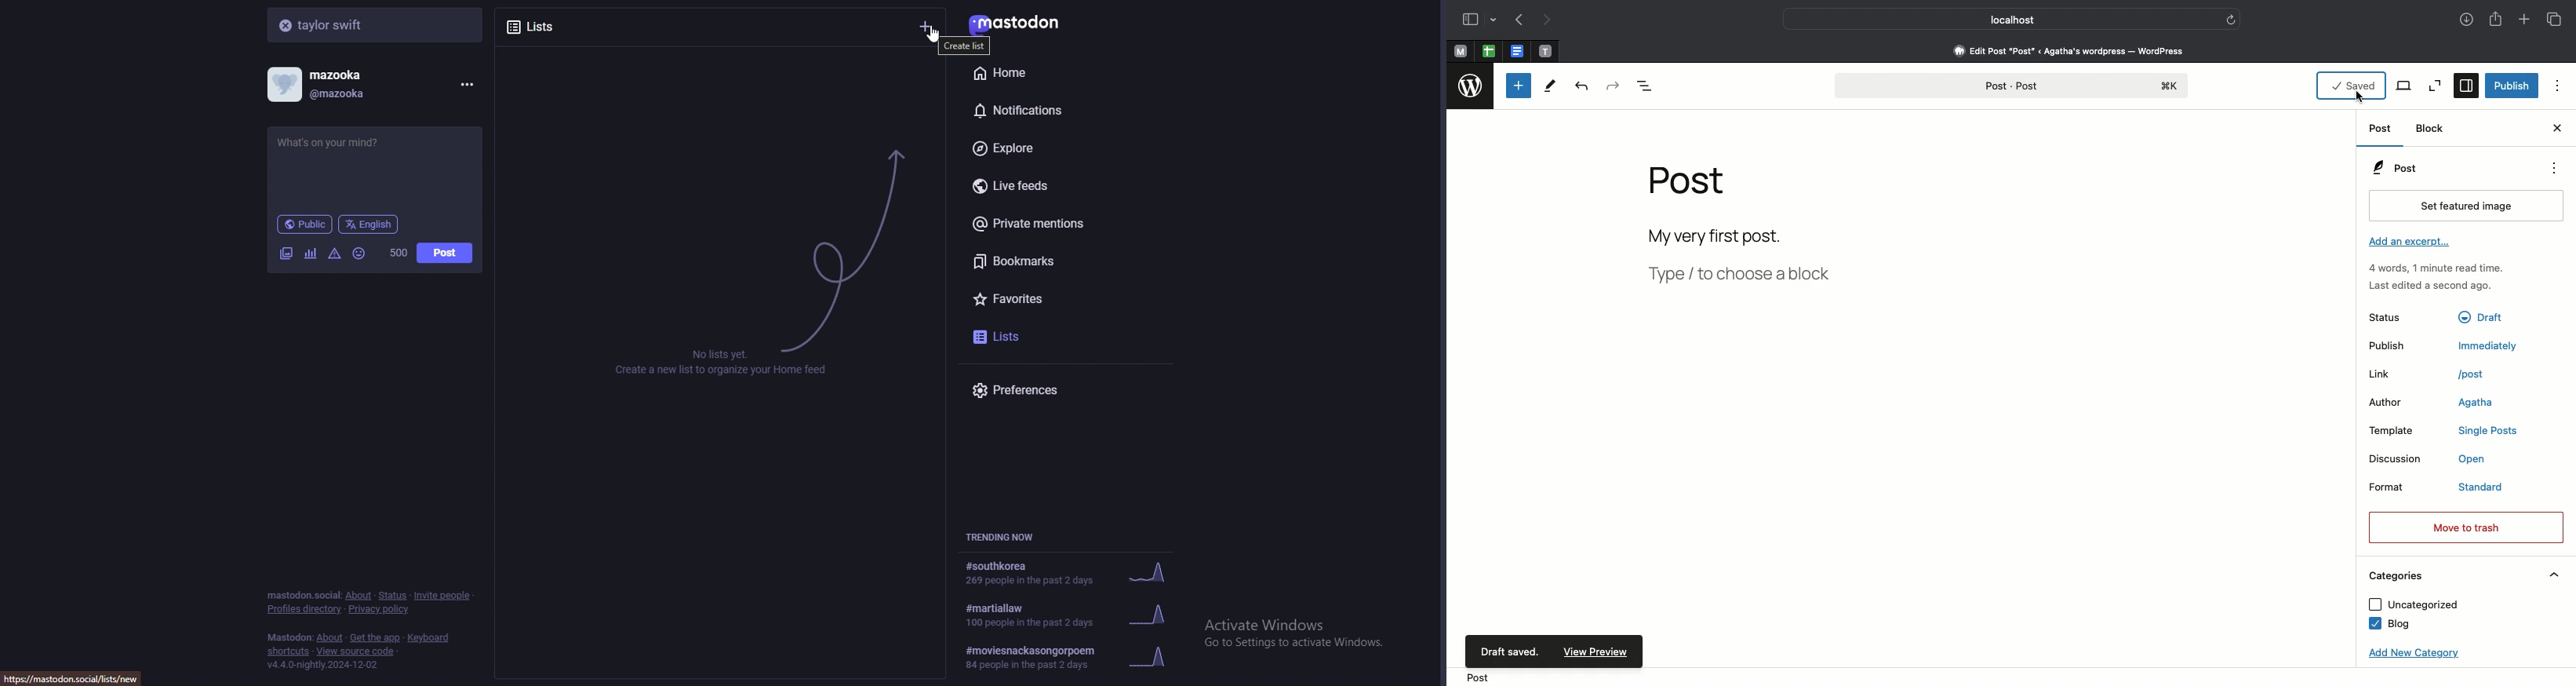  What do you see at coordinates (303, 596) in the screenshot?
I see `mastodon social` at bounding box center [303, 596].